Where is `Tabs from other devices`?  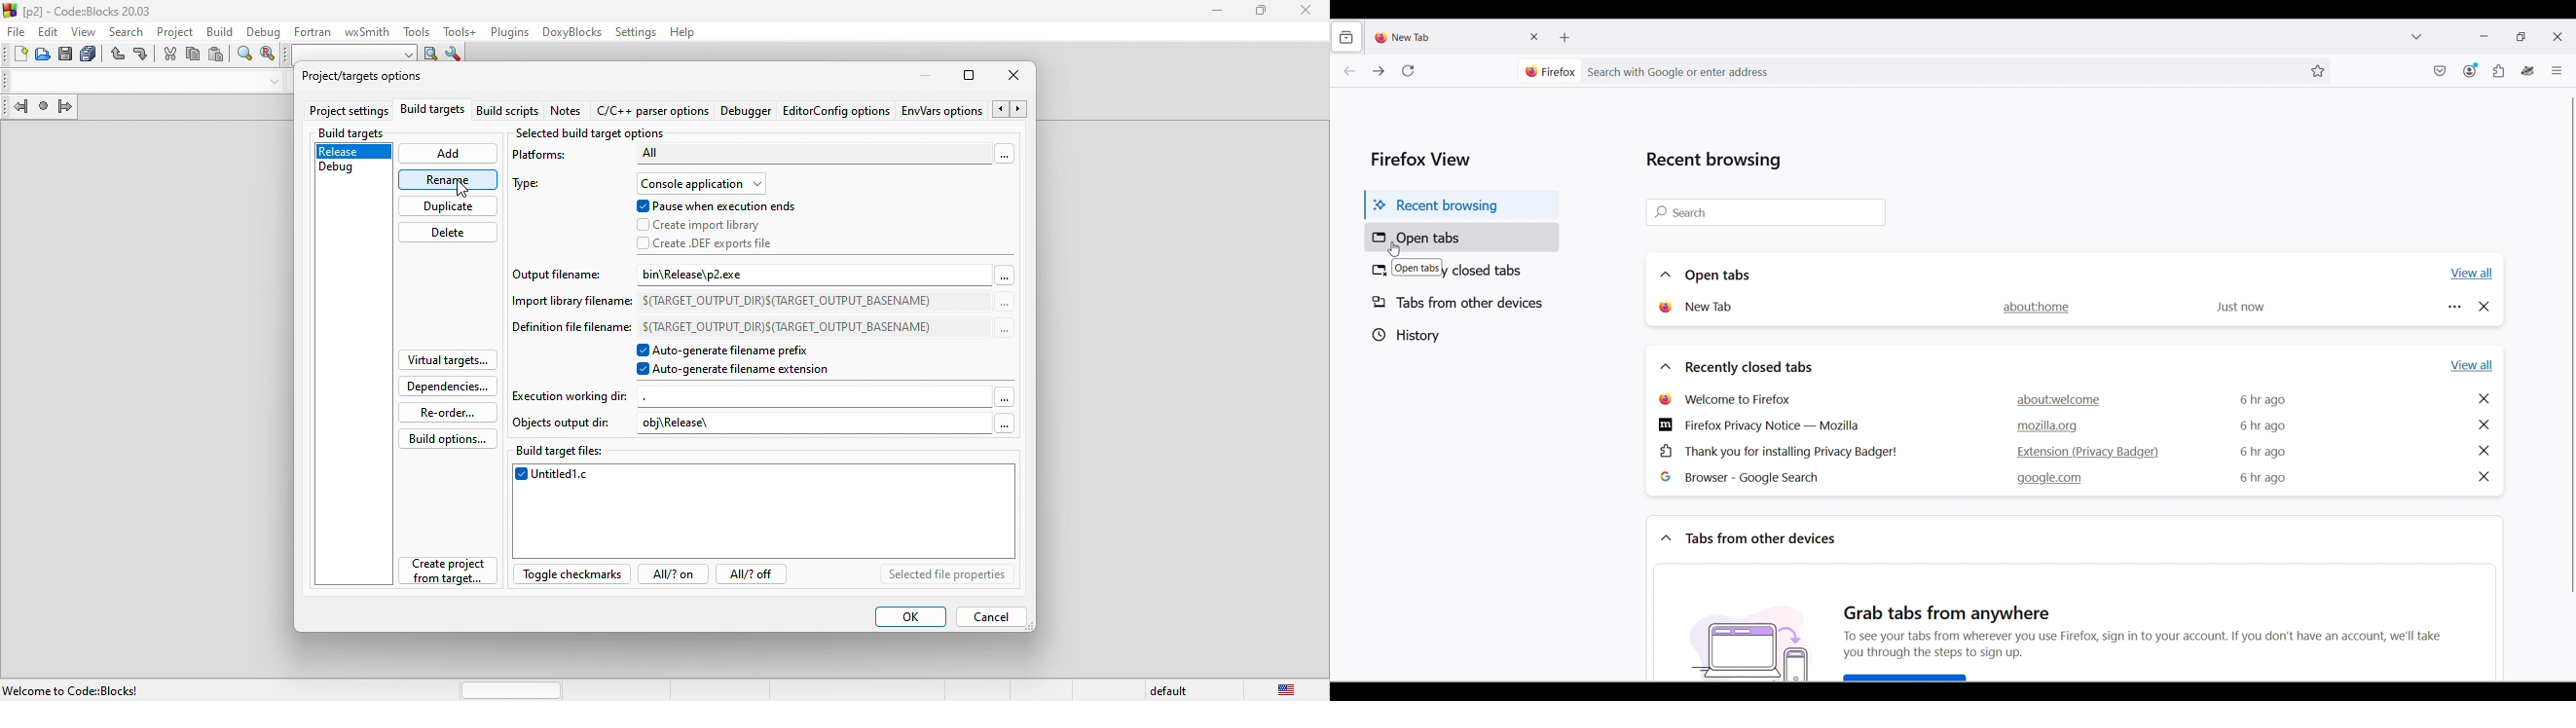
Tabs from other devices is located at coordinates (1461, 302).